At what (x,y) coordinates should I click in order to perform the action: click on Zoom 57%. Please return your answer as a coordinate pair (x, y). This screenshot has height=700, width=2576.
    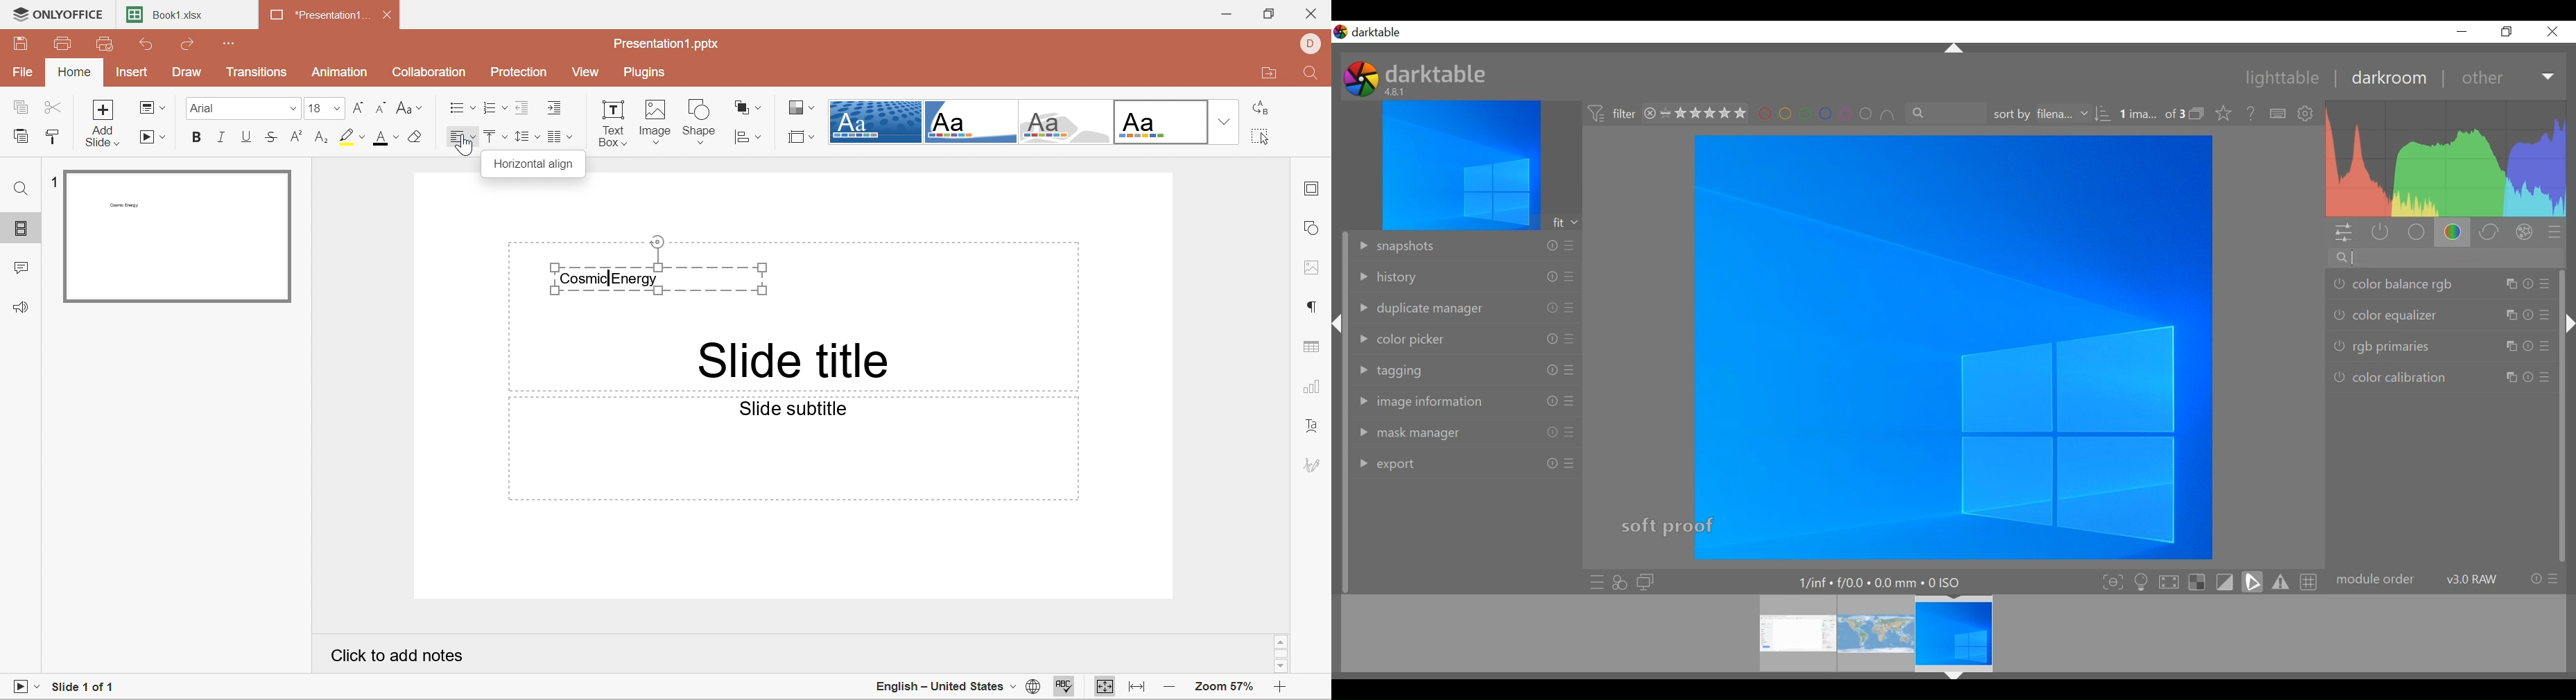
    Looking at the image, I should click on (1225, 687).